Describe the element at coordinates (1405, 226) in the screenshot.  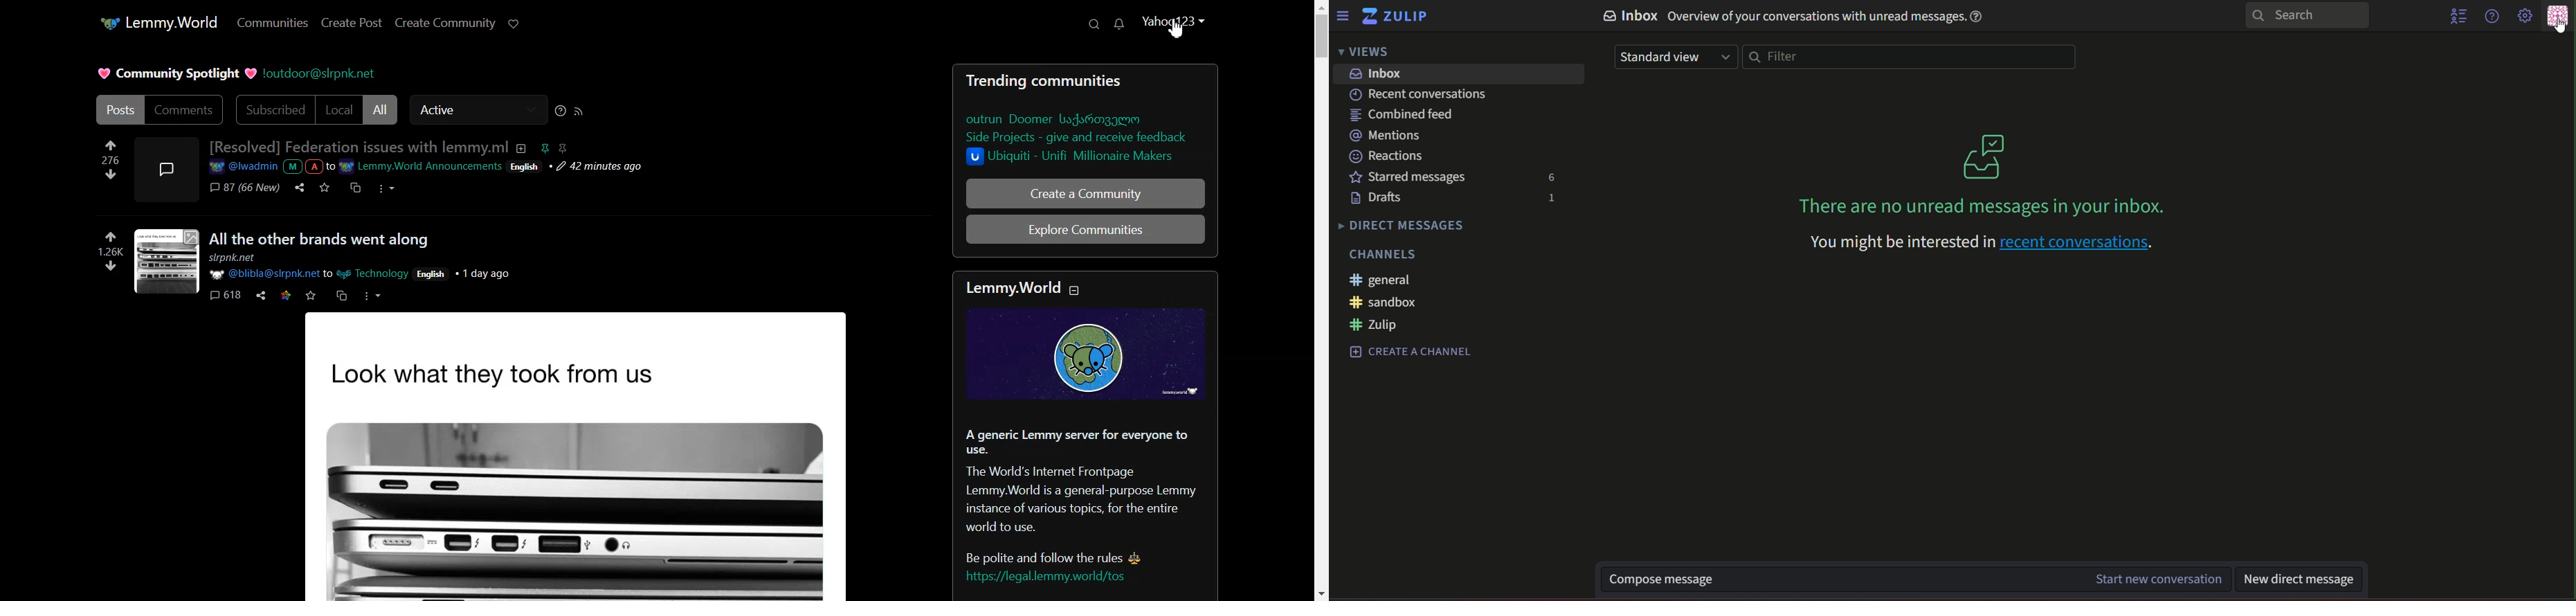
I see `DIRECT MESSAGES` at that location.